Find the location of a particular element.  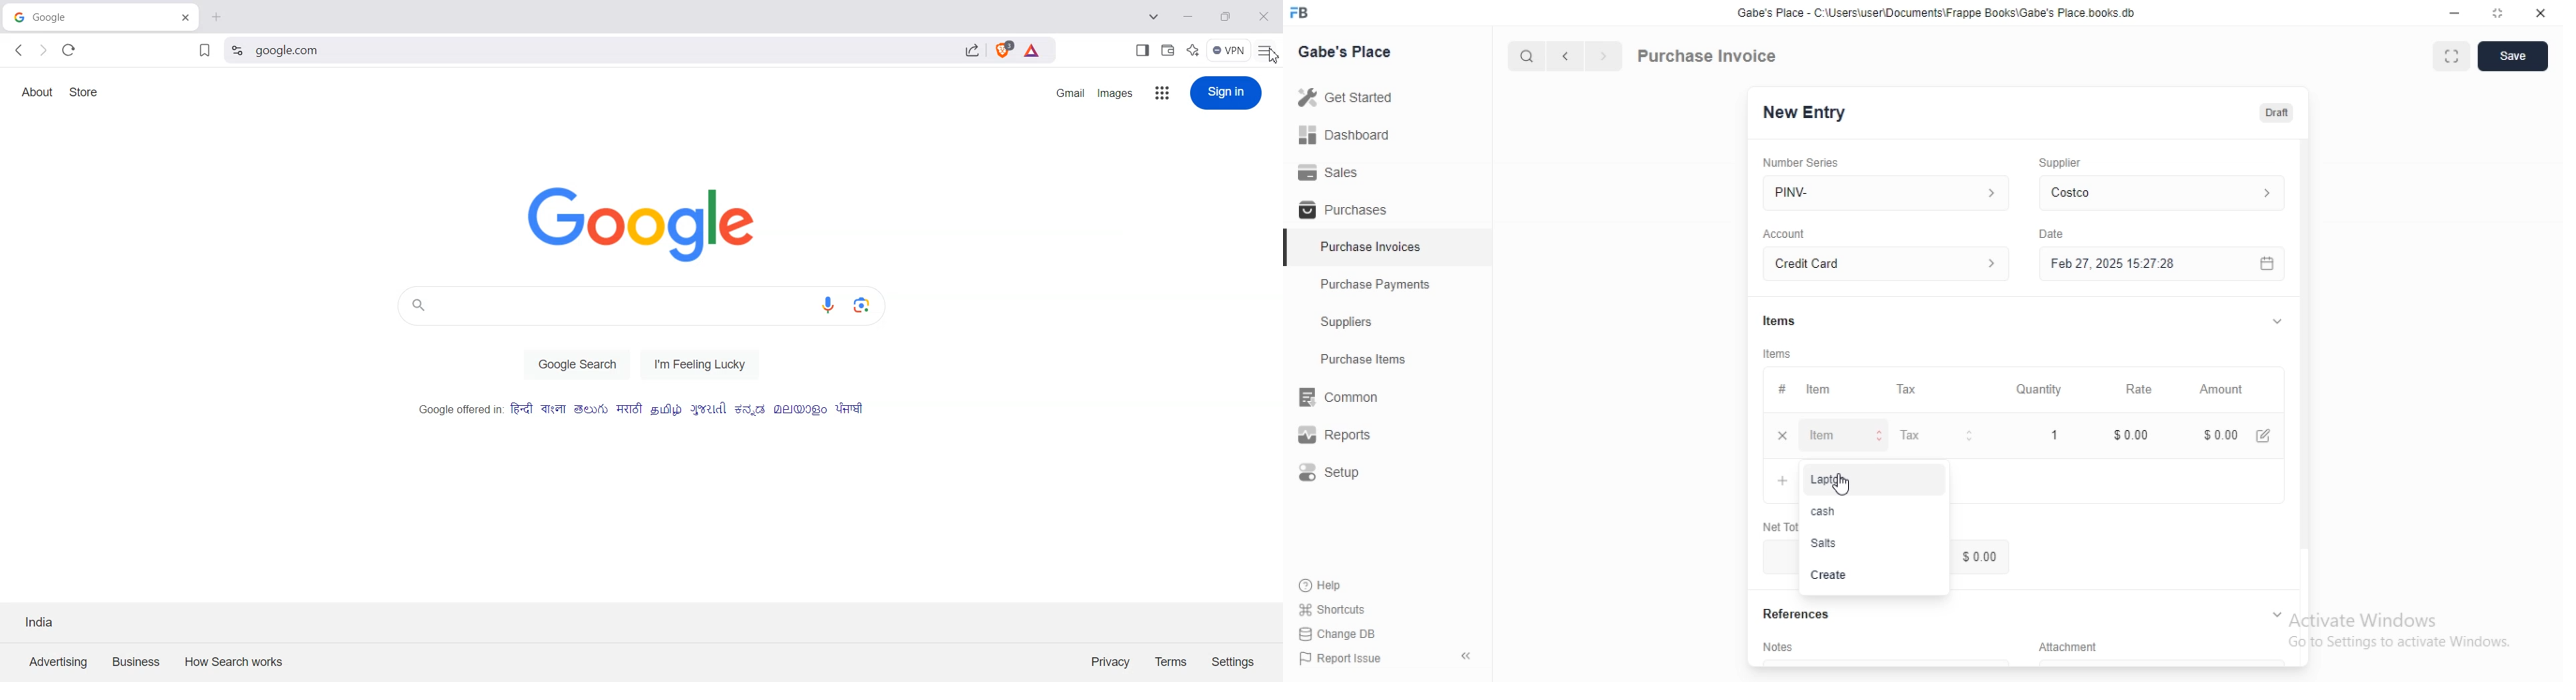

Collapse is located at coordinates (2277, 321).